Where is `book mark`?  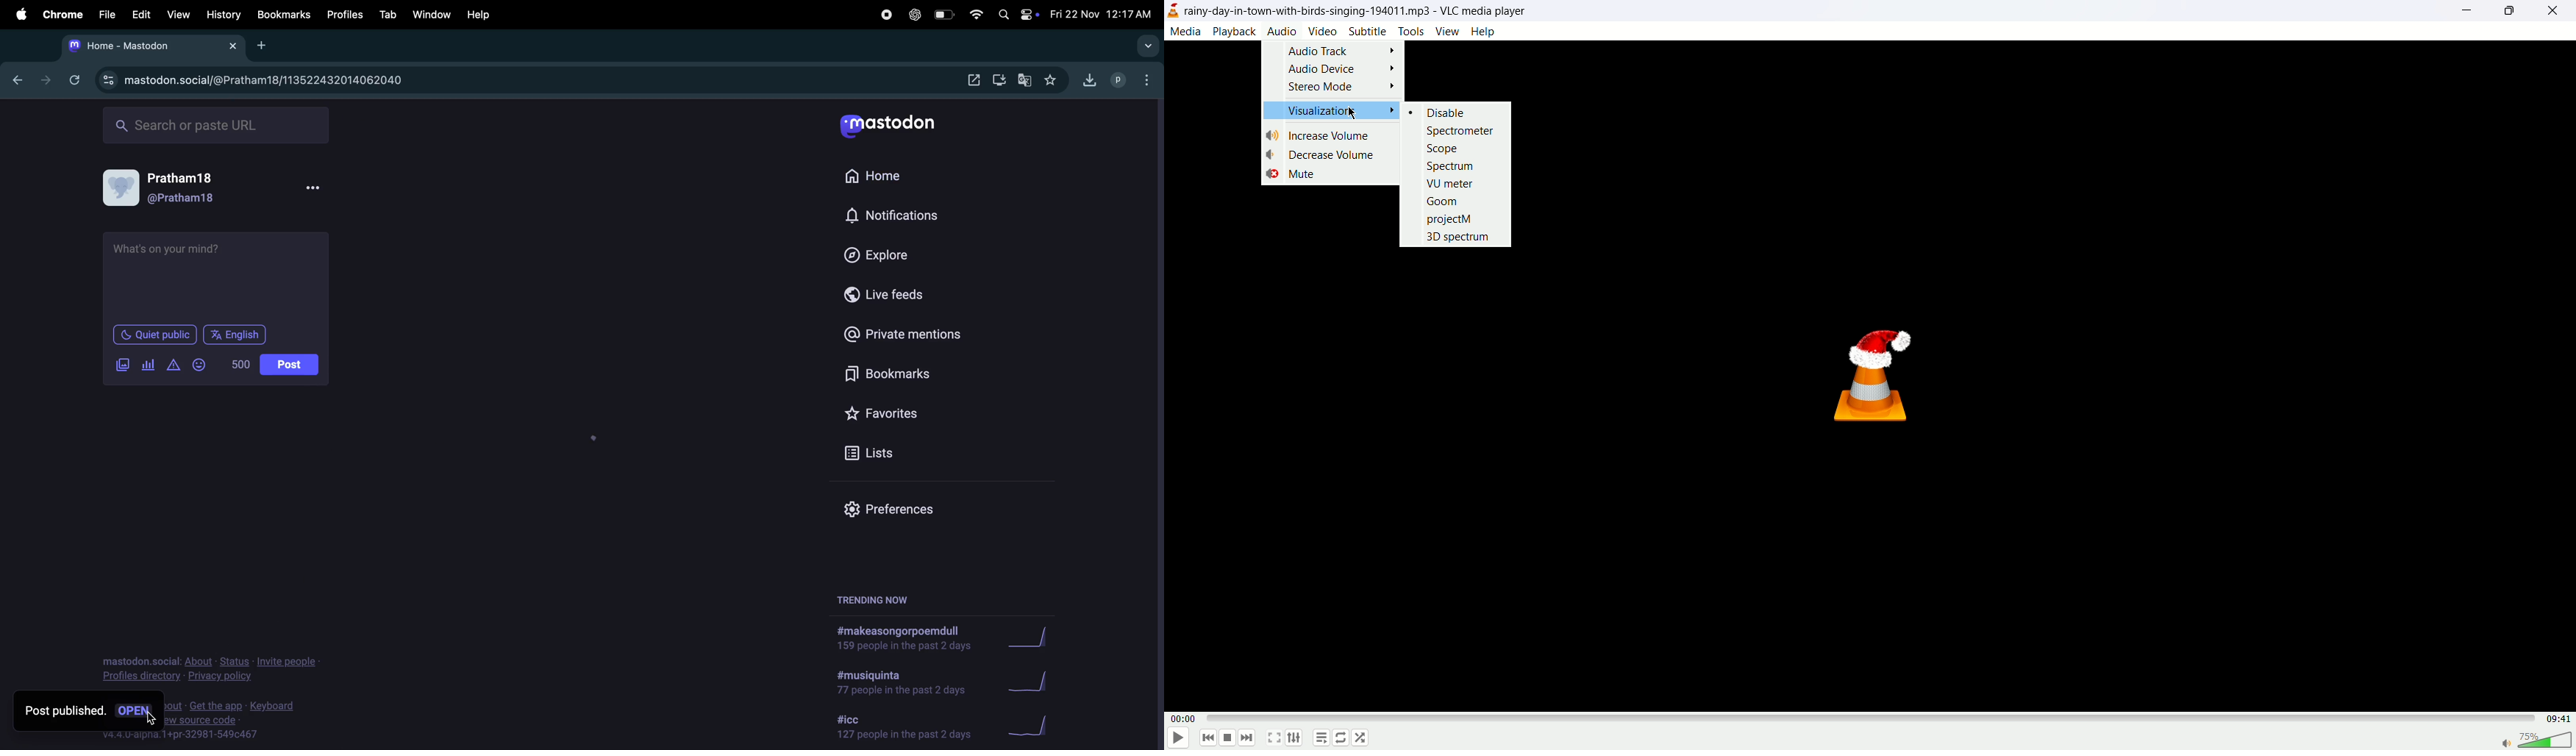
book mark is located at coordinates (896, 375).